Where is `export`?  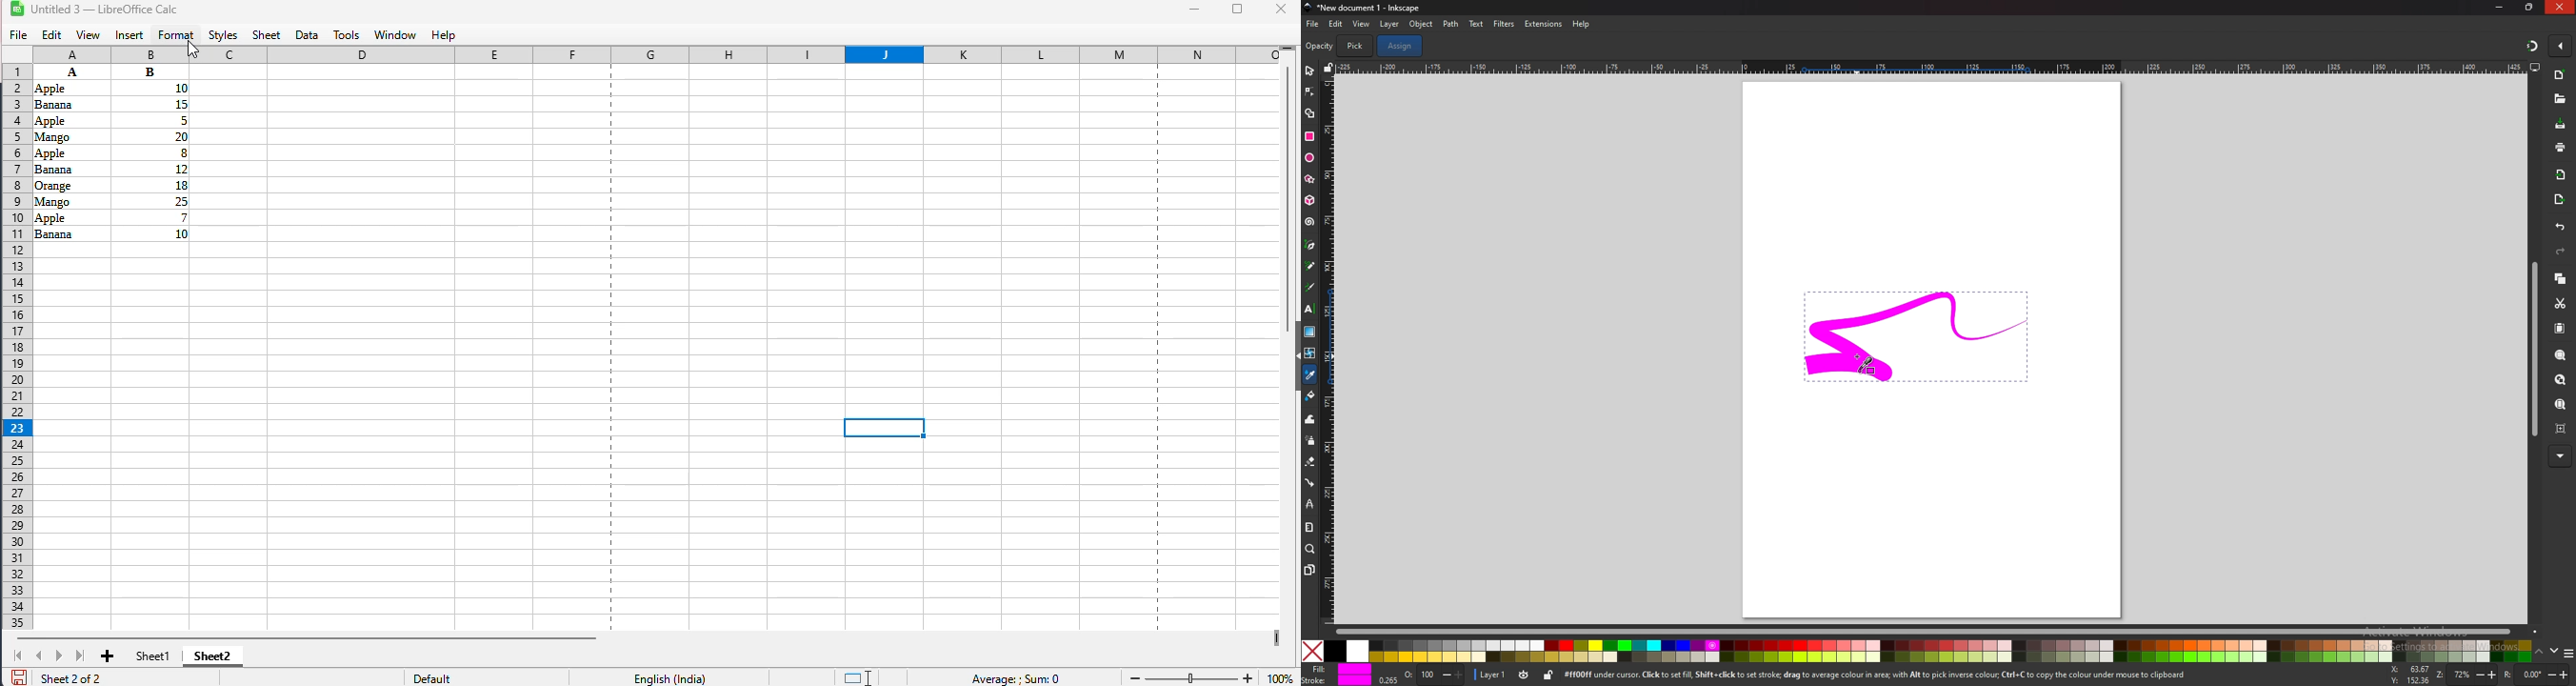 export is located at coordinates (2560, 199).